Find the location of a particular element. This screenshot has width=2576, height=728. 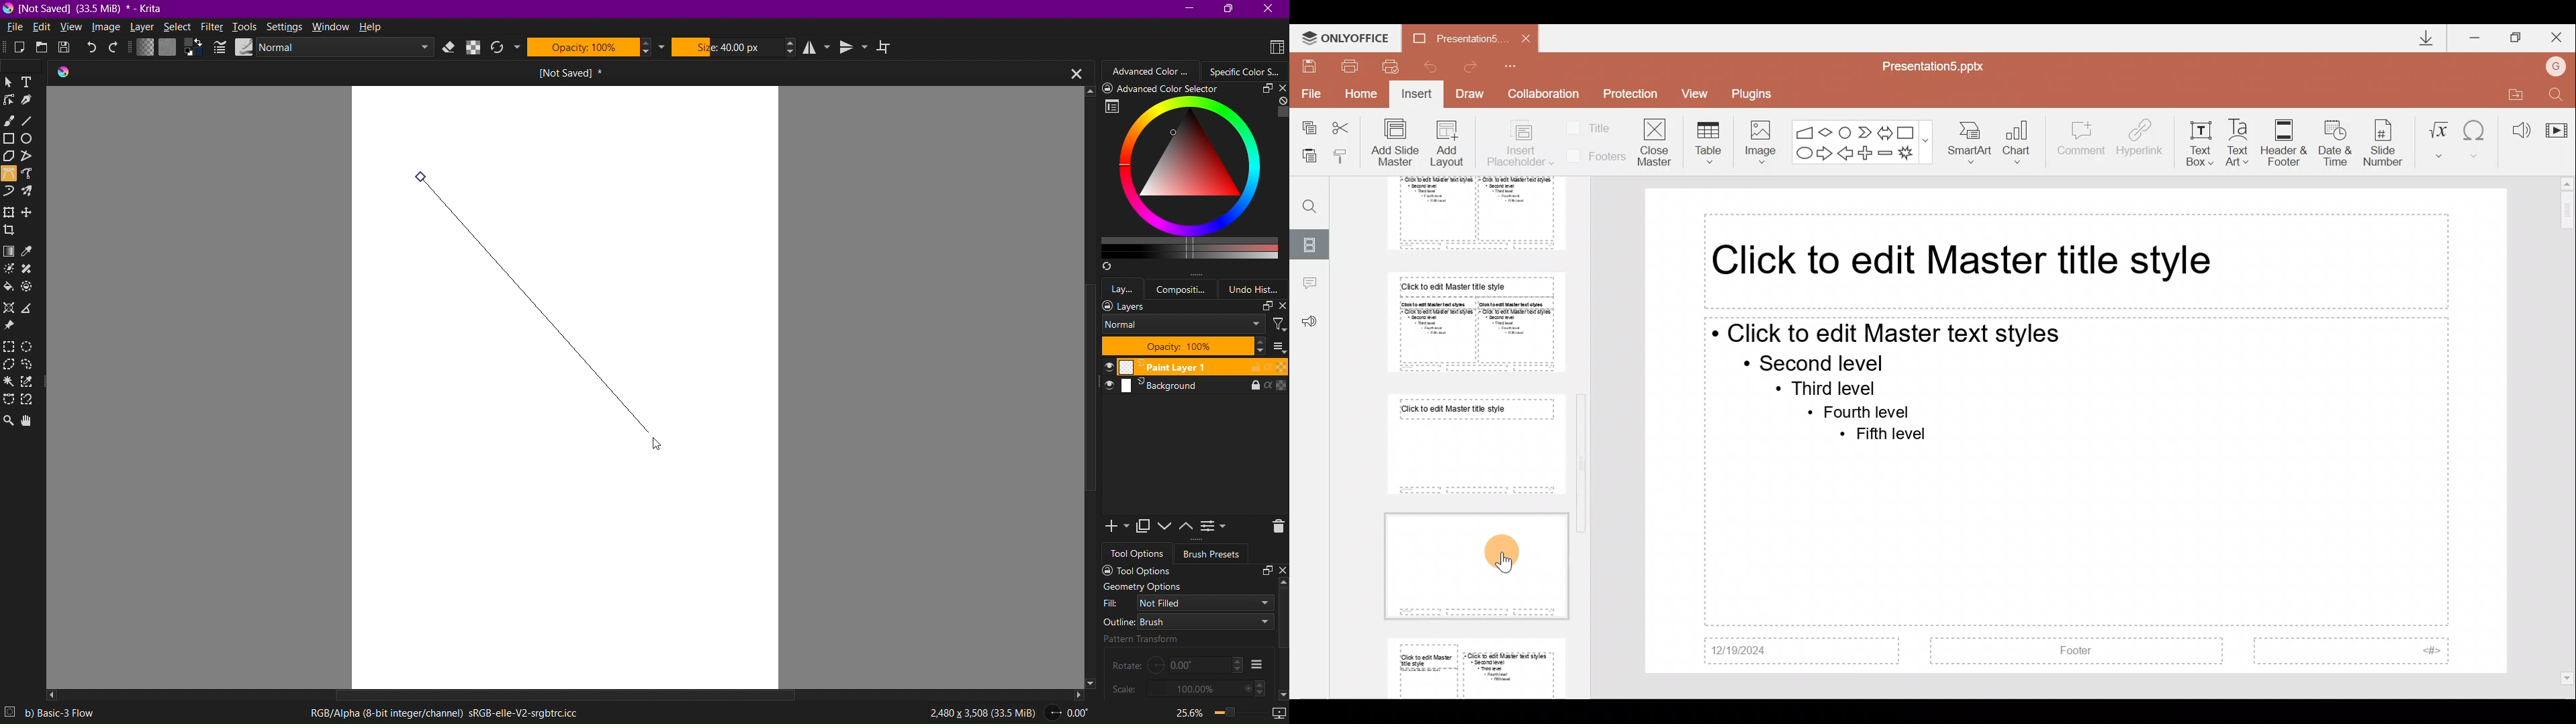

Hyperlink is located at coordinates (2141, 139).